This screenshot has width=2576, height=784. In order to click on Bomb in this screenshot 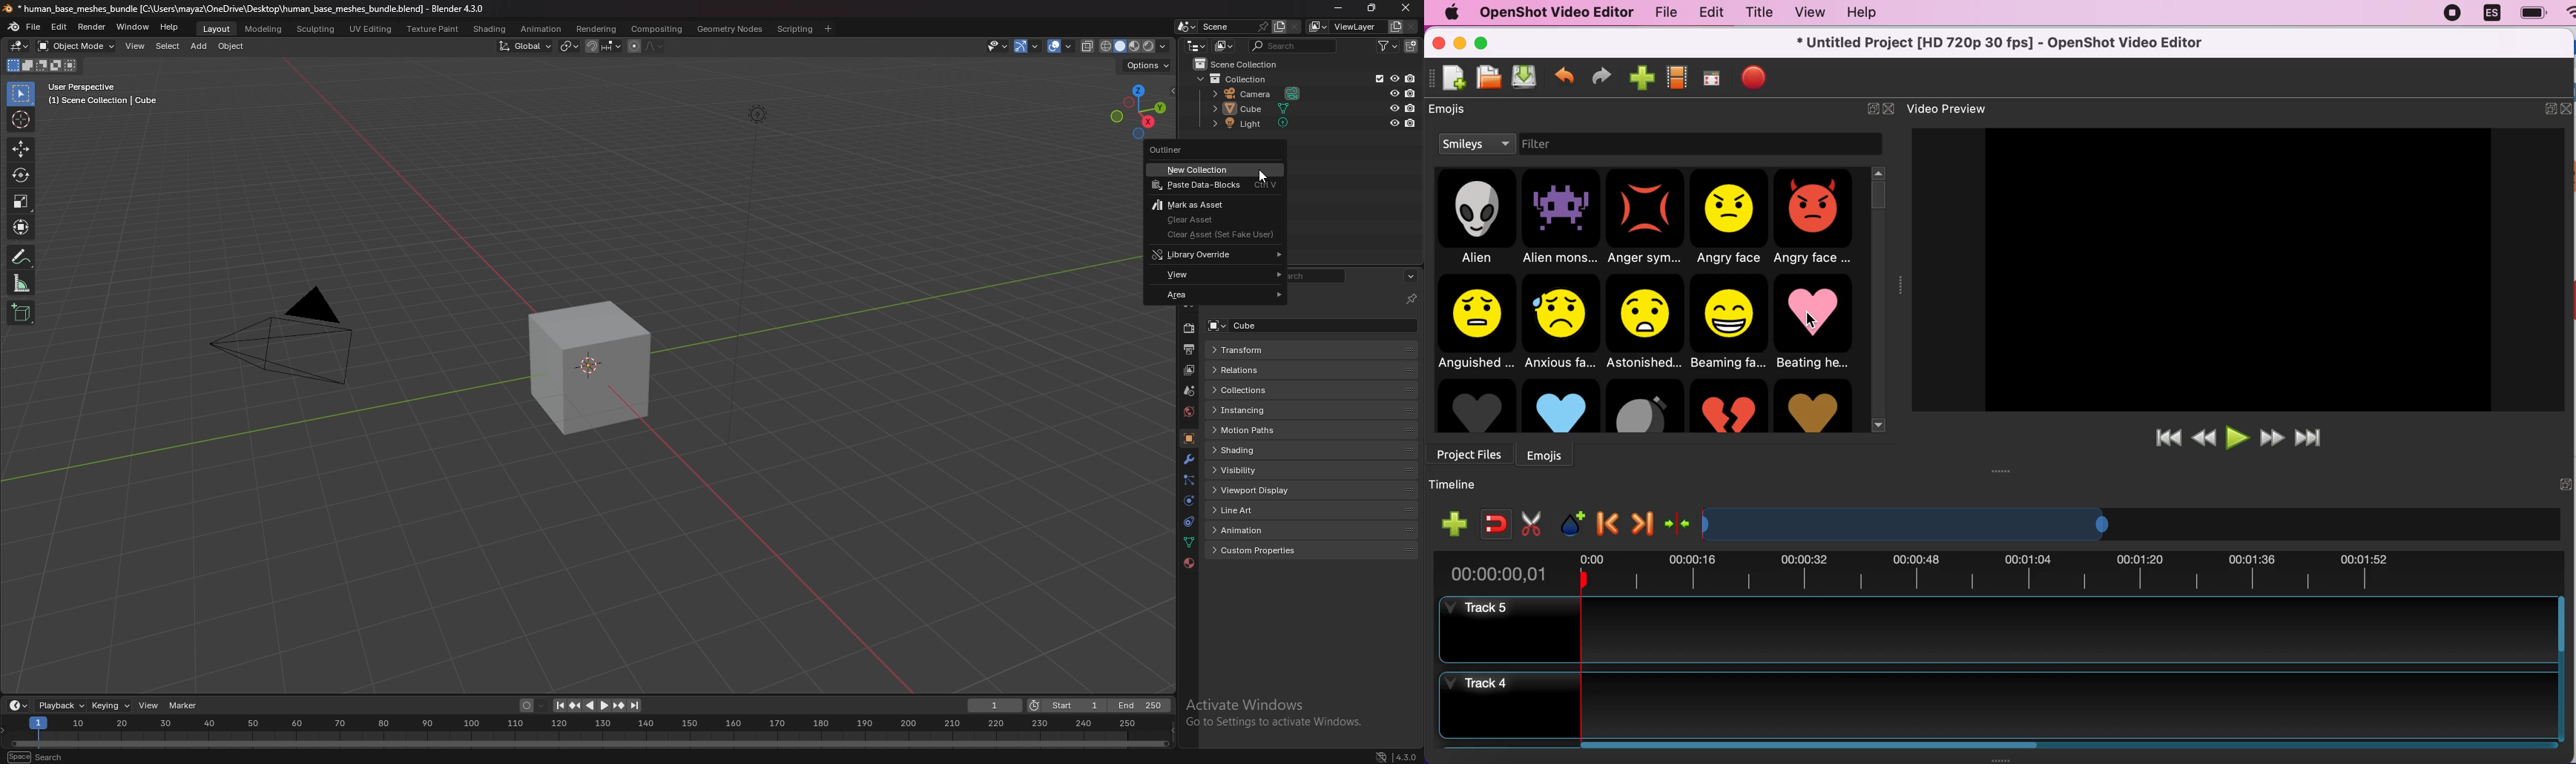, I will do `click(1644, 406)`.